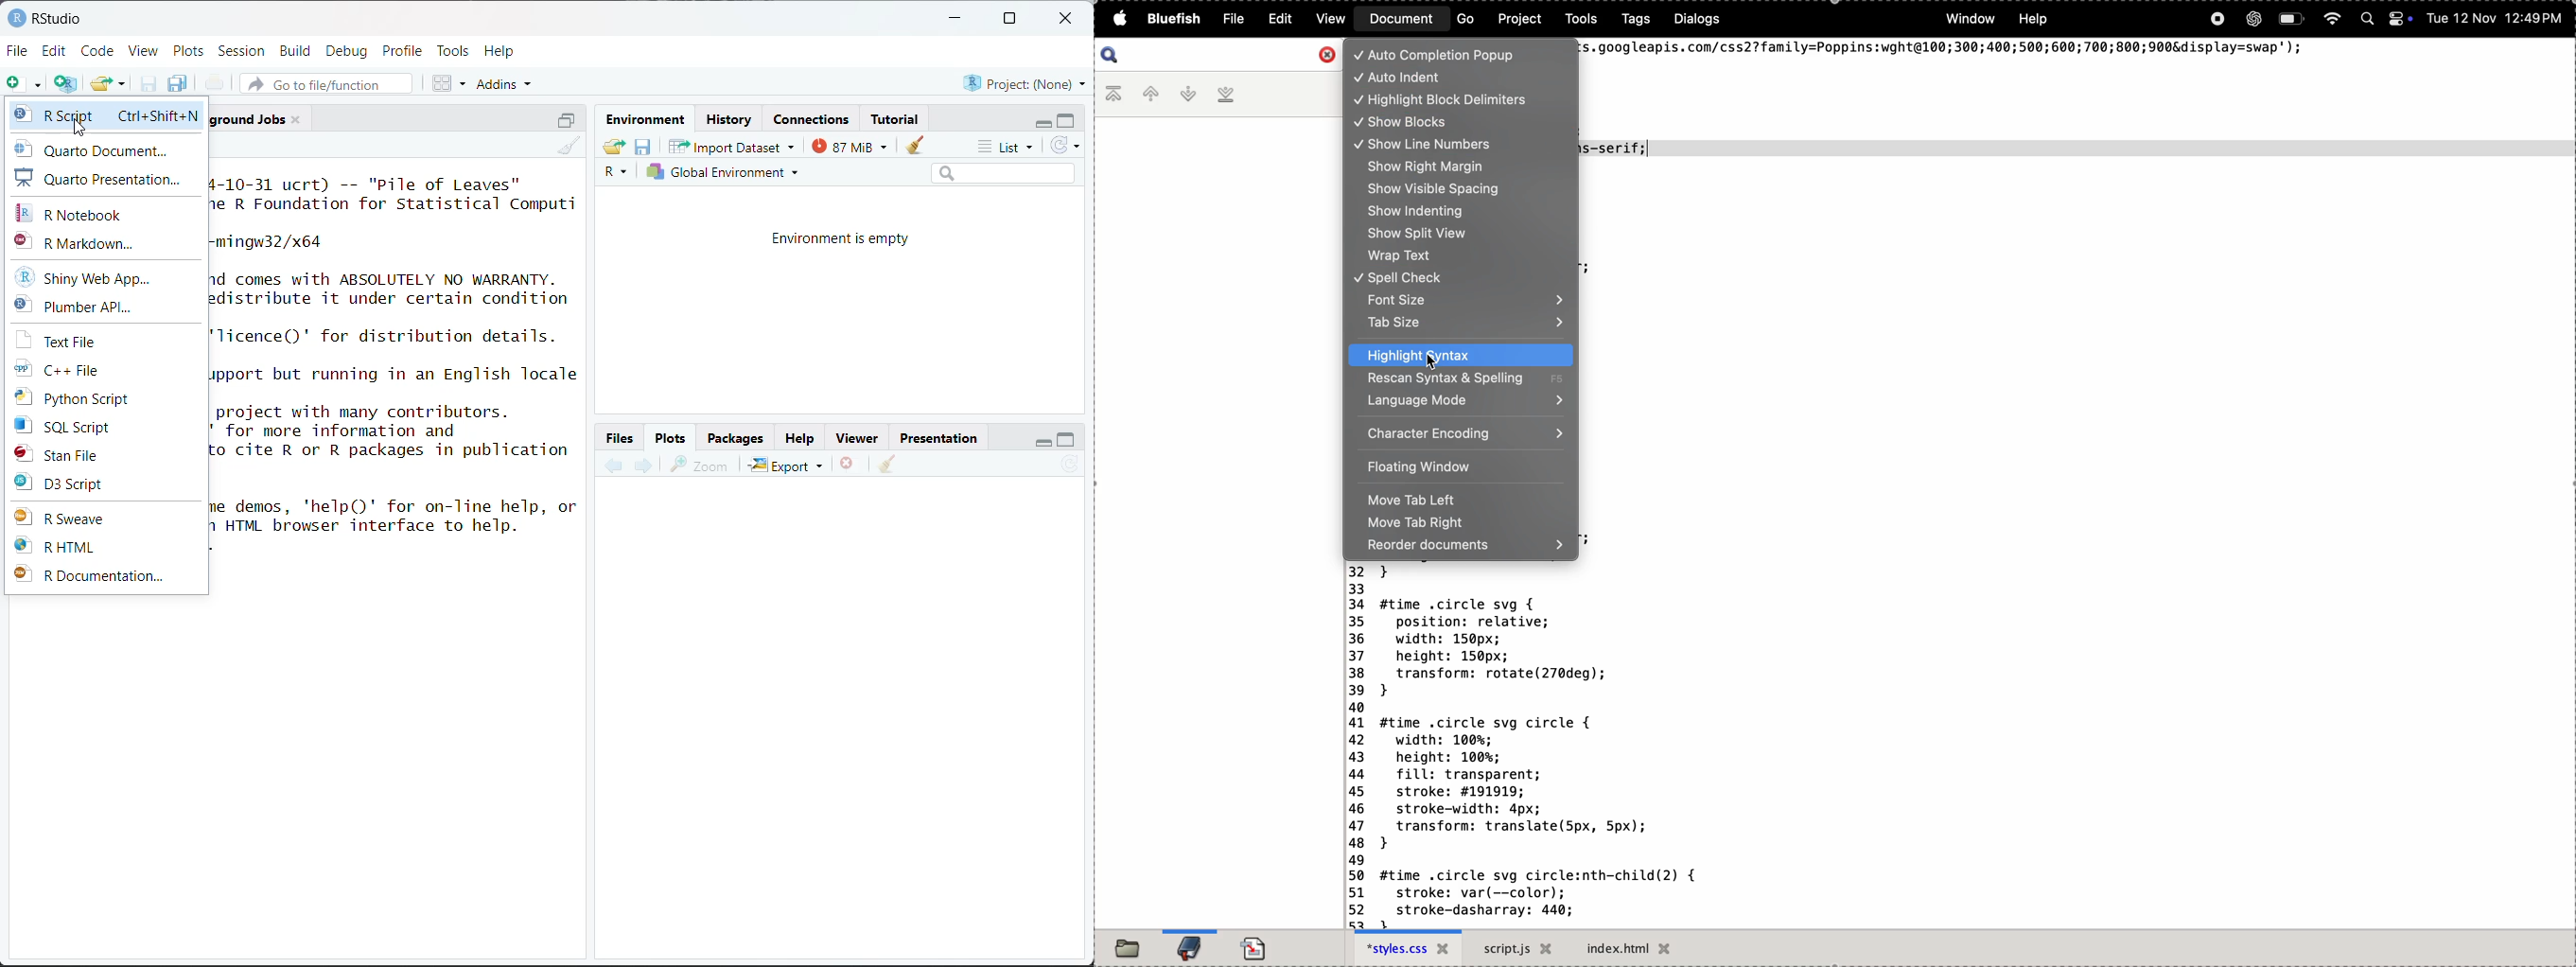  I want to click on battery, so click(2292, 20).